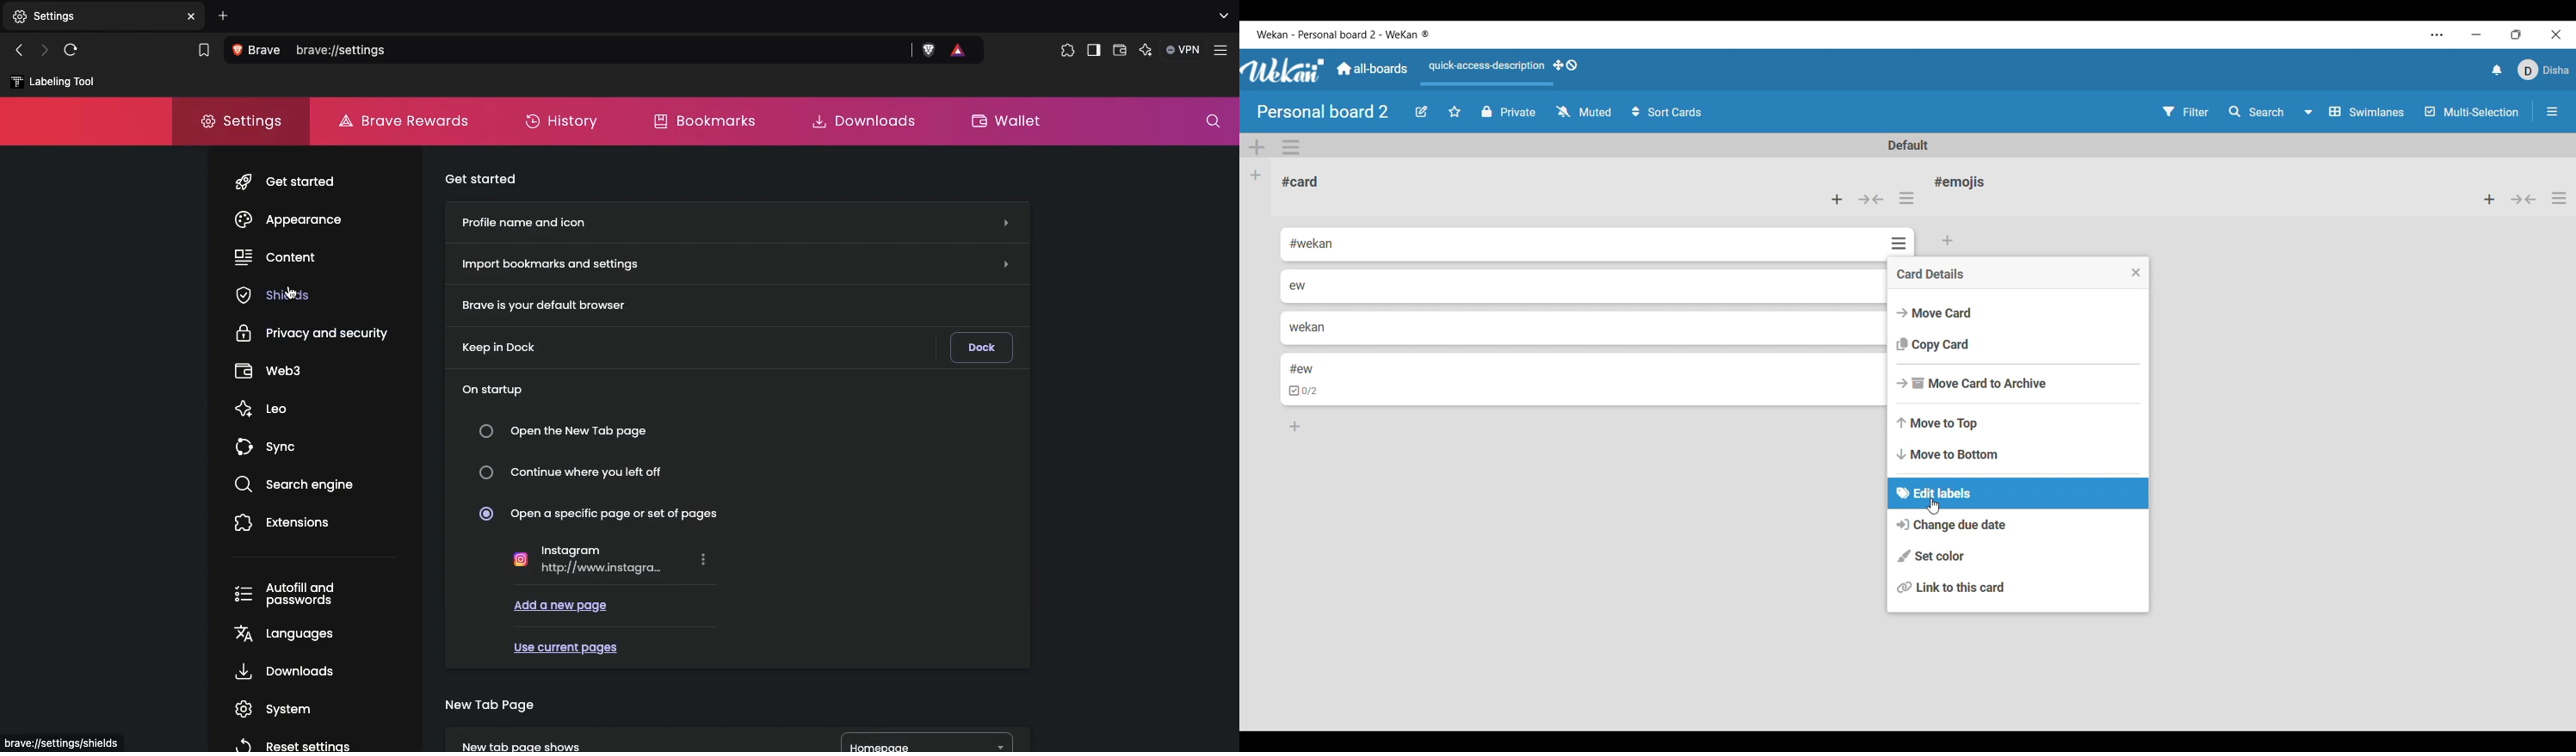 Image resolution: width=2576 pixels, height=756 pixels. What do you see at coordinates (2473, 111) in the screenshot?
I see `Toggle for multi-selection` at bounding box center [2473, 111].